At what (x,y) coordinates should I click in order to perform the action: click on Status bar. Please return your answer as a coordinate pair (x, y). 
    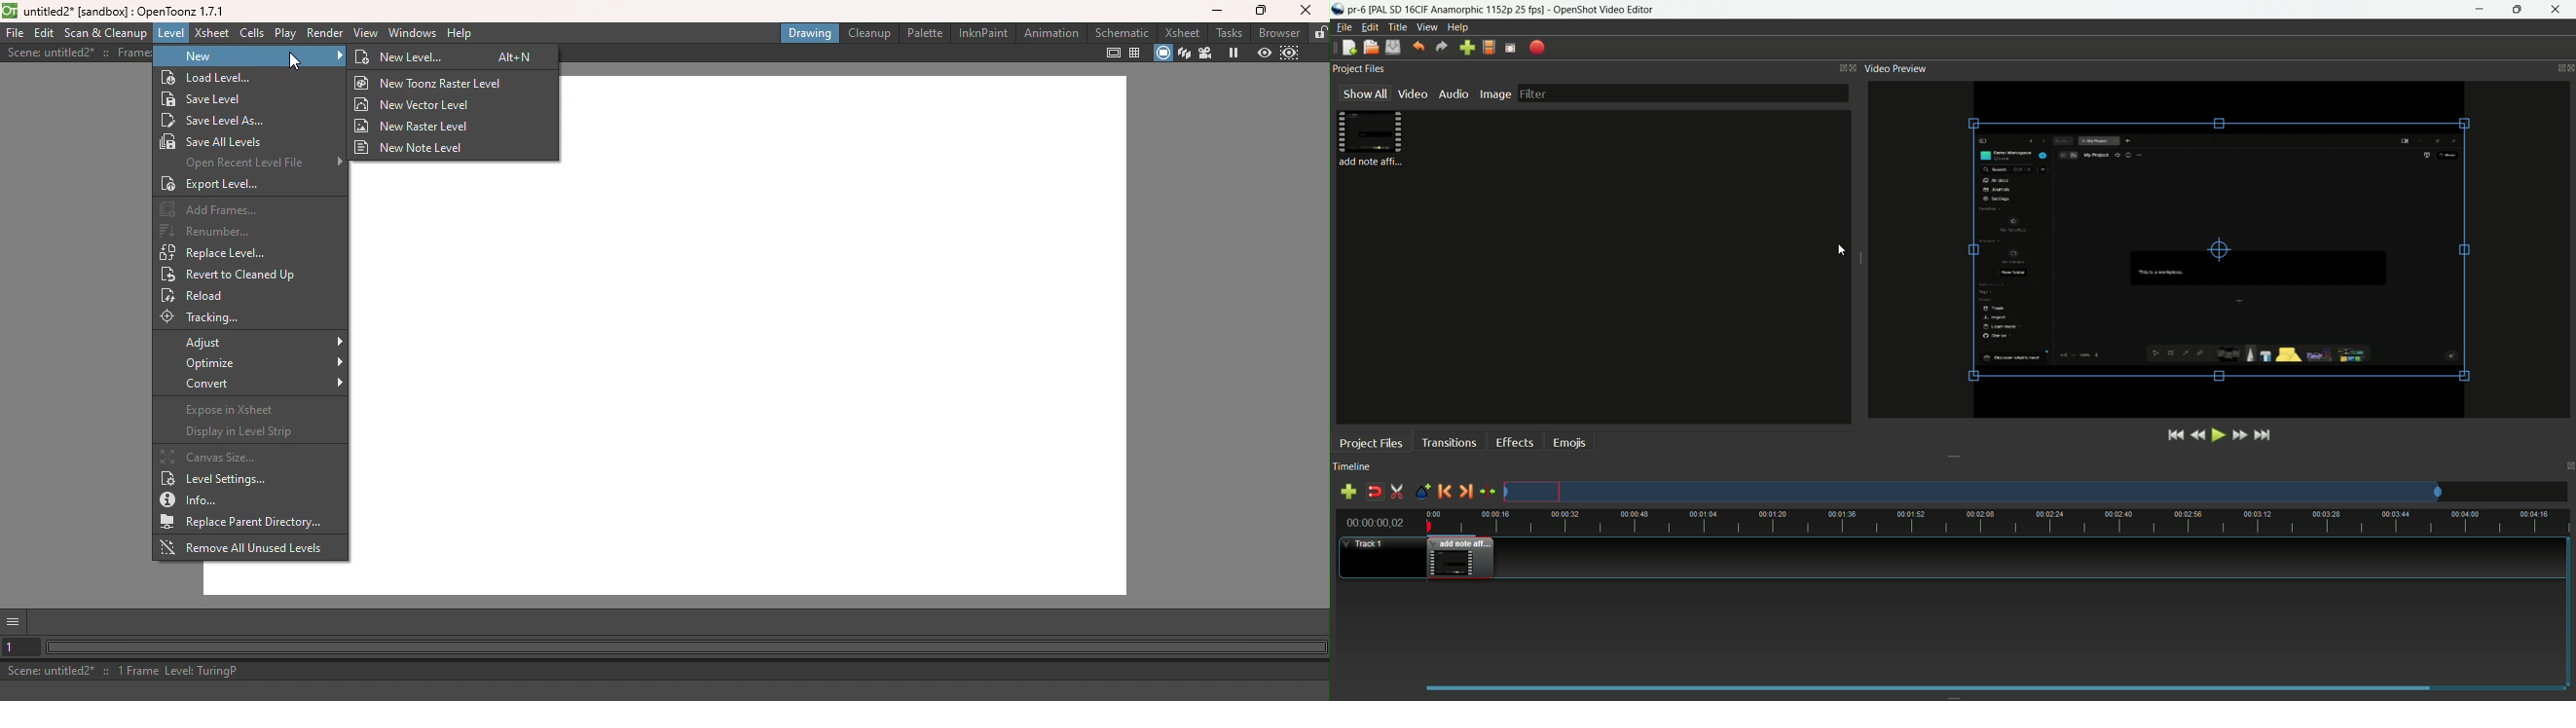
    Looking at the image, I should click on (668, 673).